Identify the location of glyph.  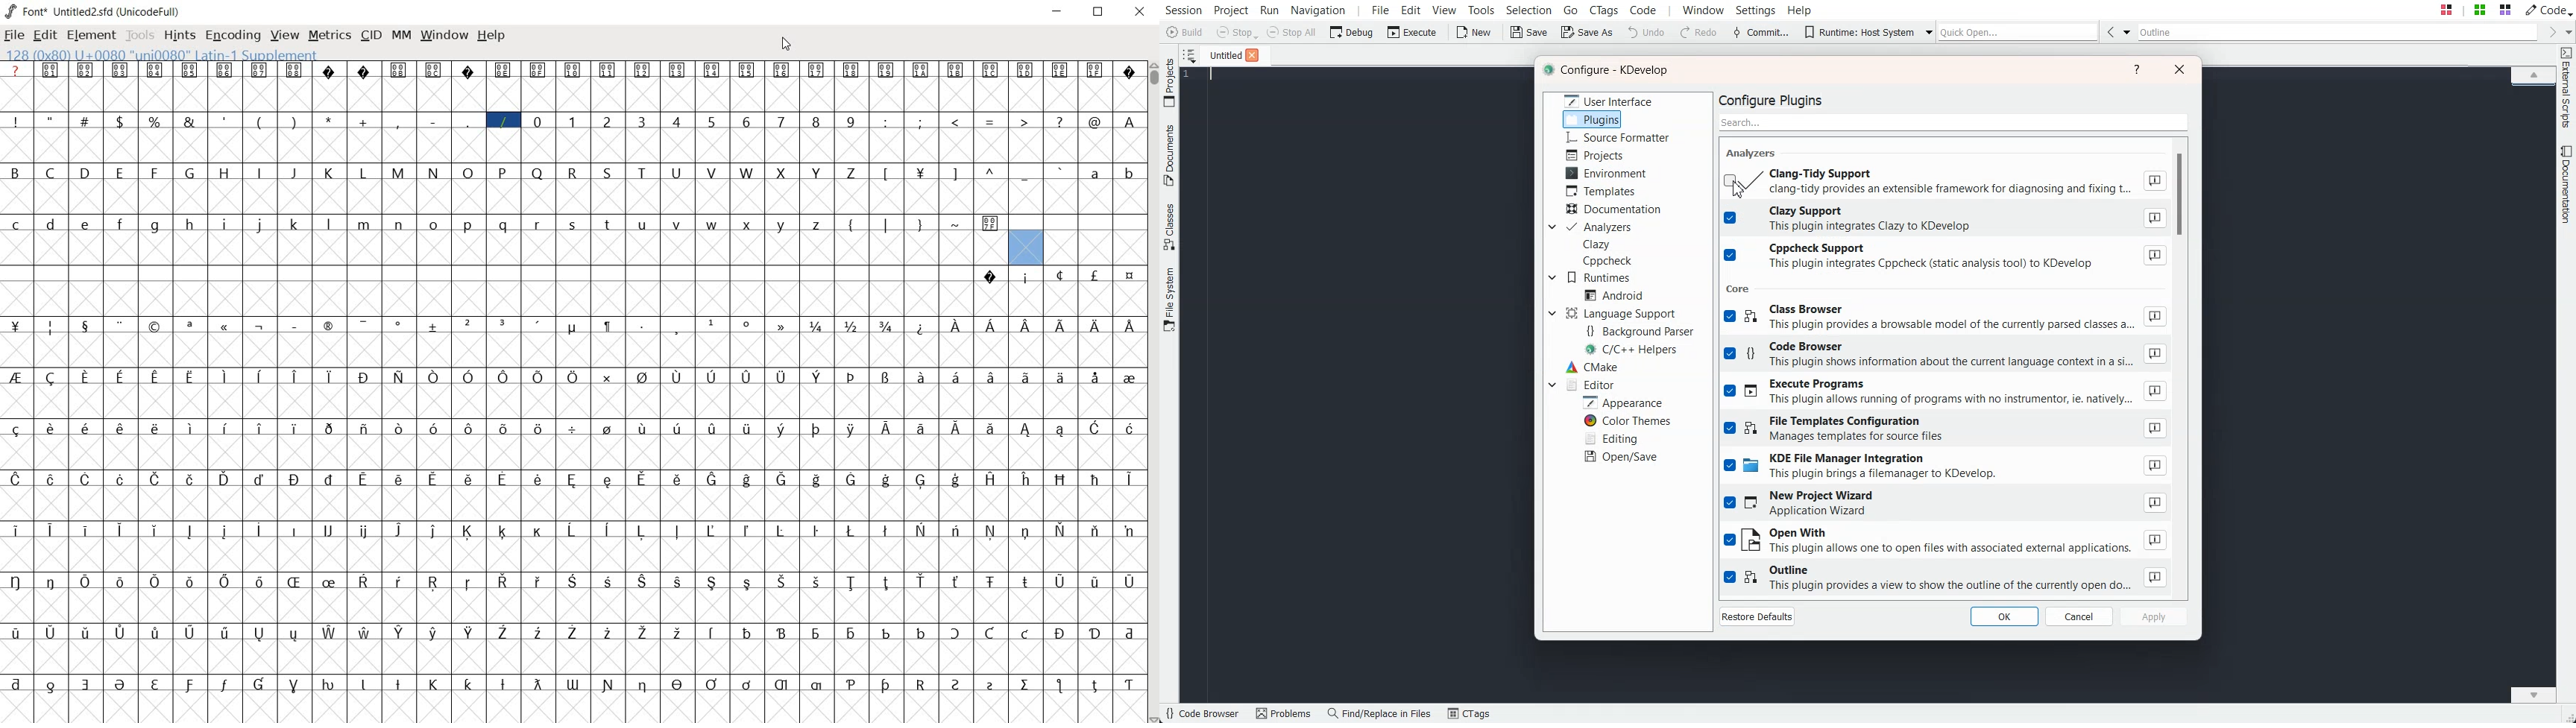
(678, 479).